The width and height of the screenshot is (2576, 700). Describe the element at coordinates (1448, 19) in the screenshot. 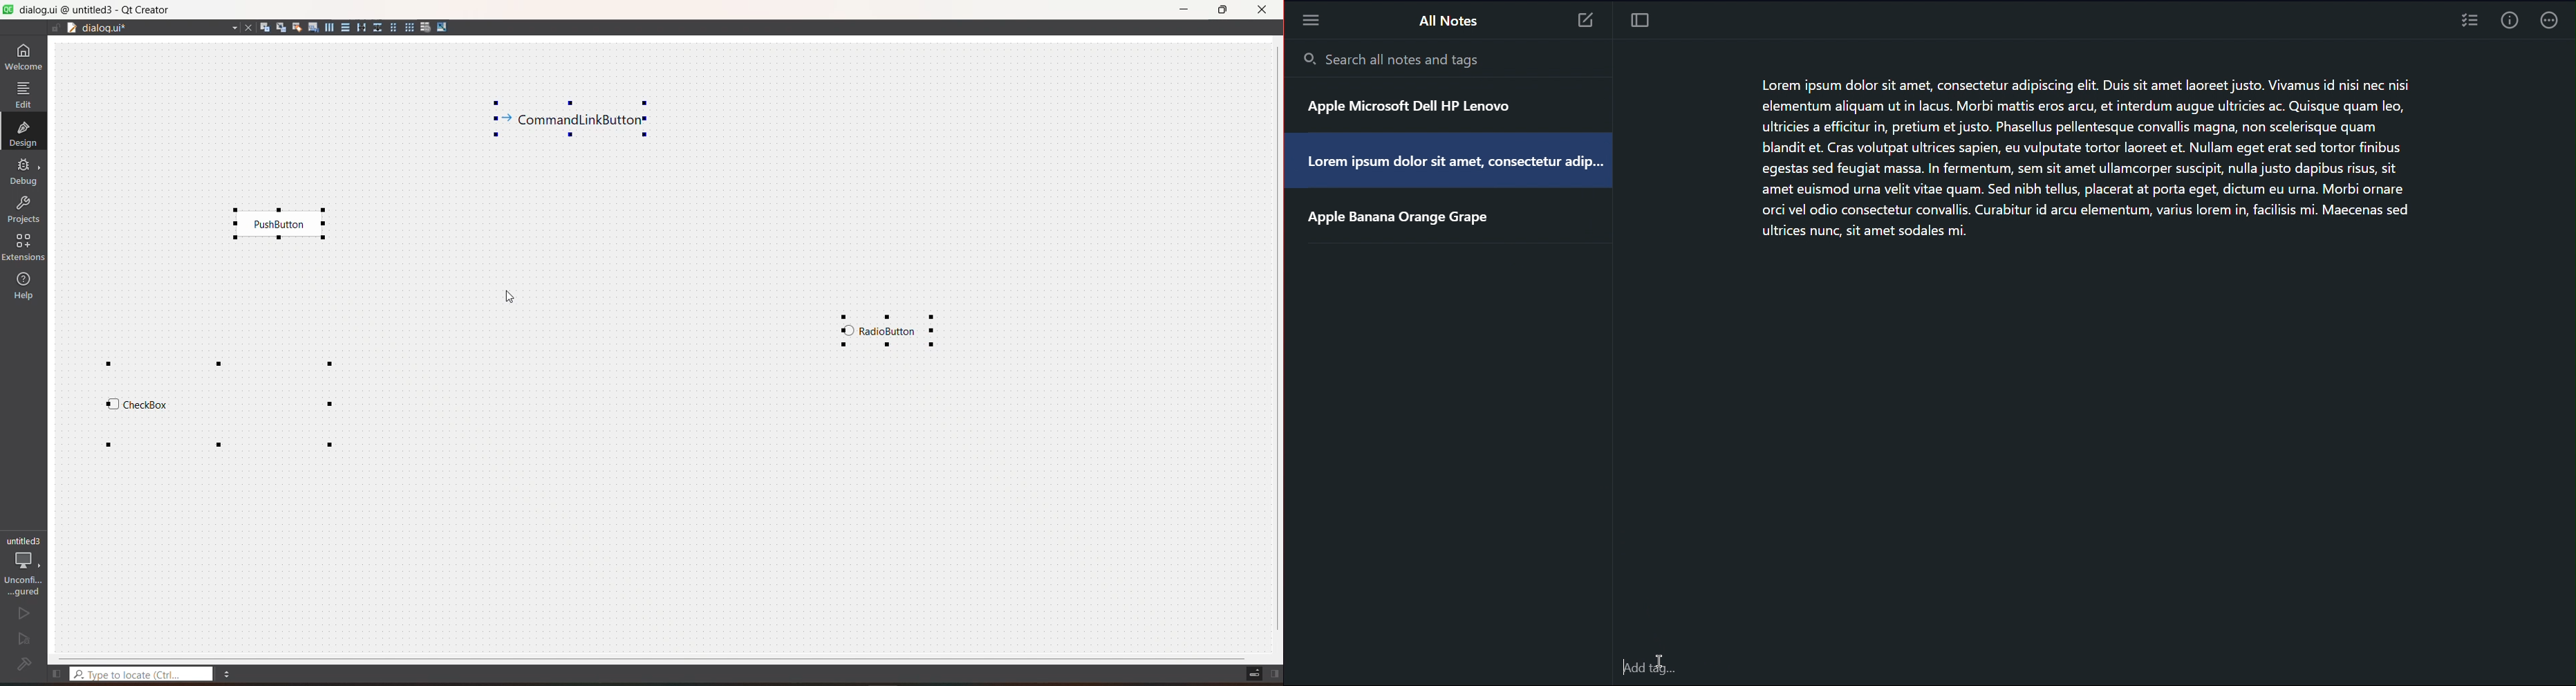

I see `All Notes` at that location.